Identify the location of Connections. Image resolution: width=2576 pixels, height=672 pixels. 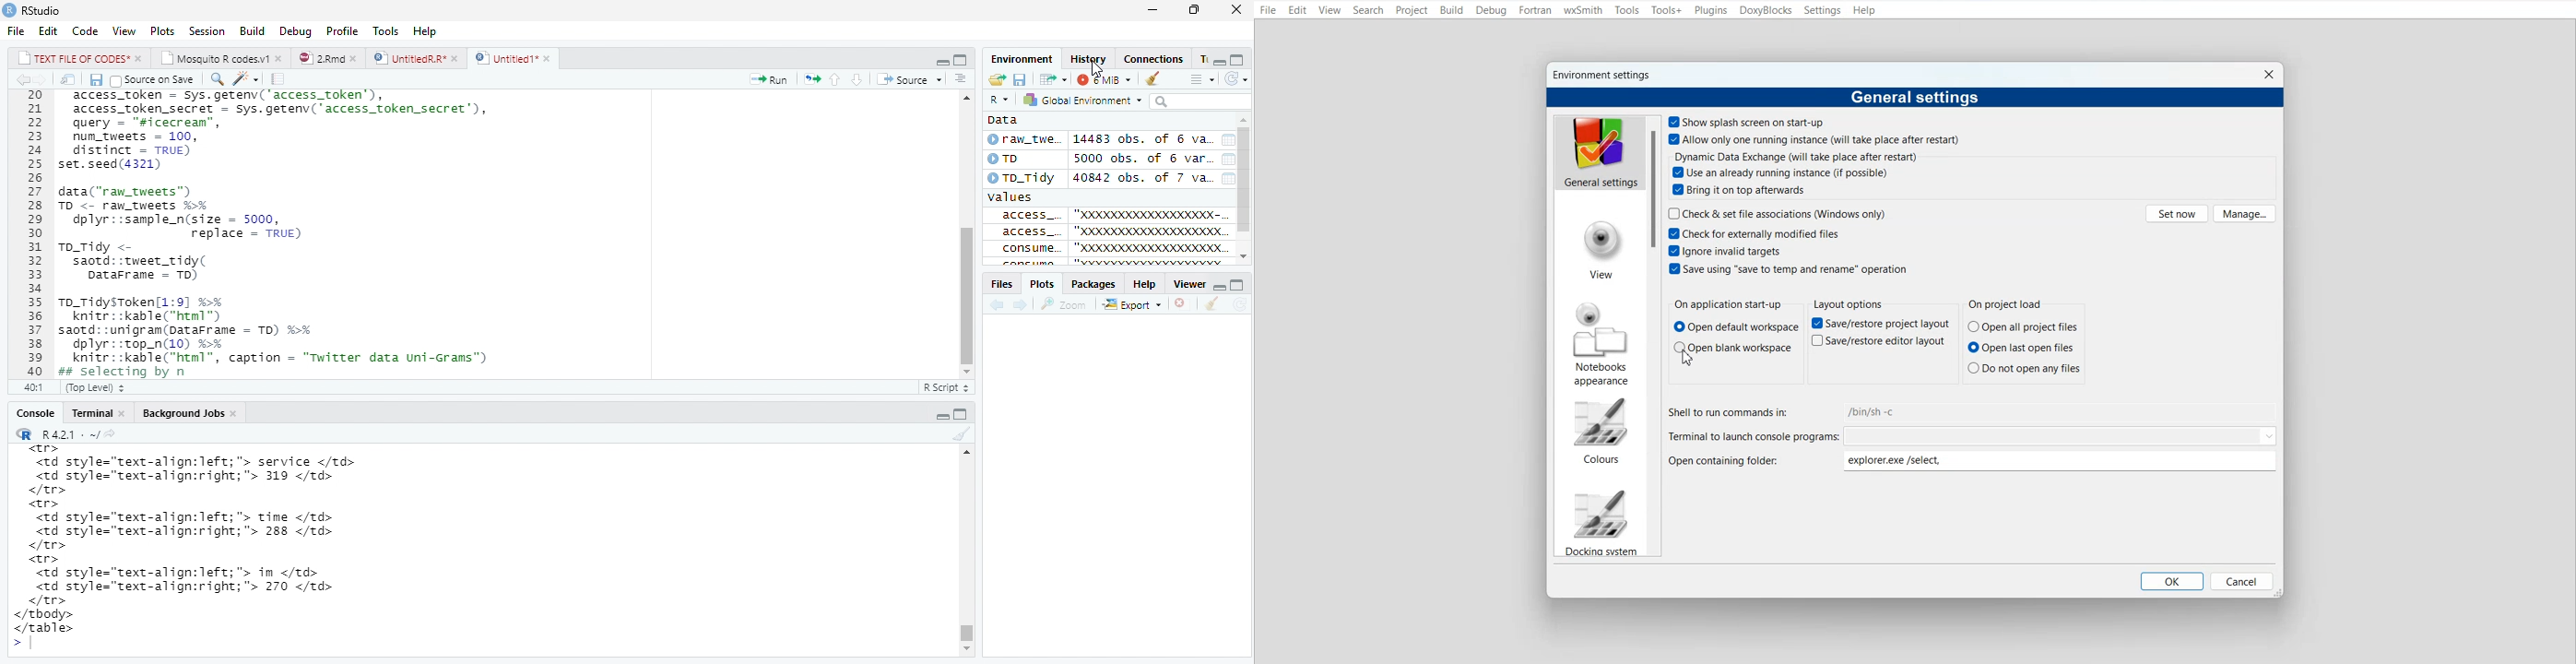
(1164, 58).